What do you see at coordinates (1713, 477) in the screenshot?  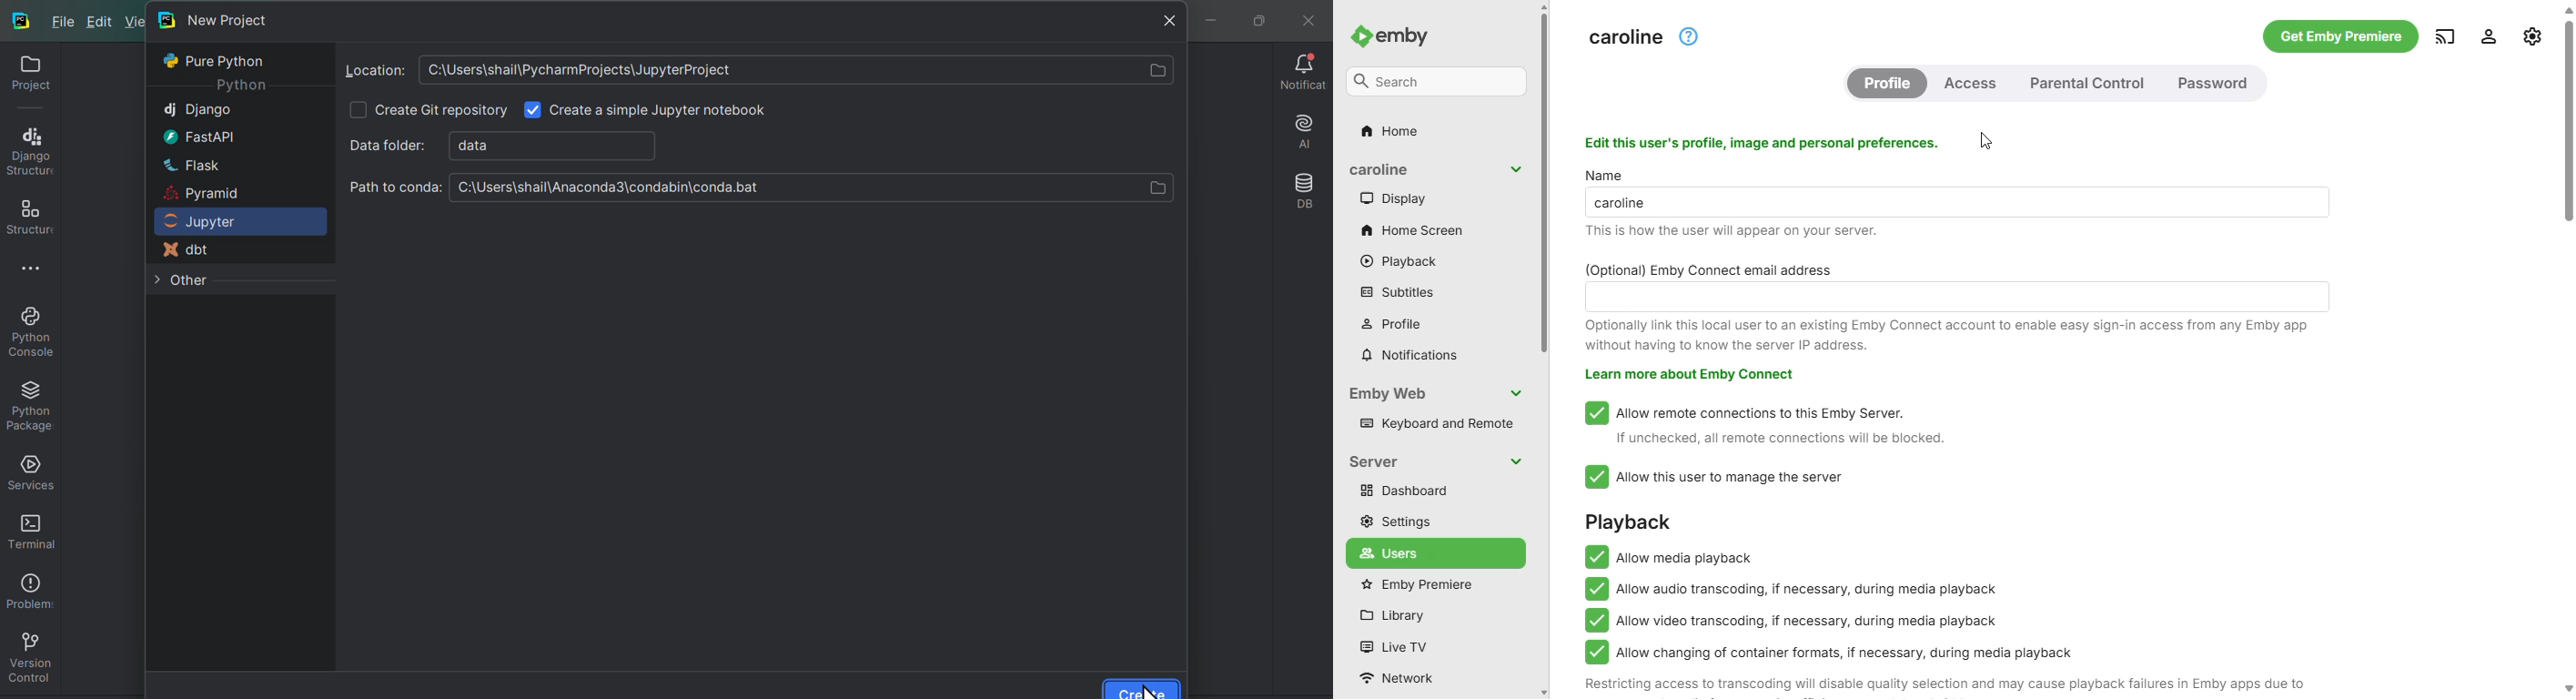 I see `allow this user to manage the server` at bounding box center [1713, 477].